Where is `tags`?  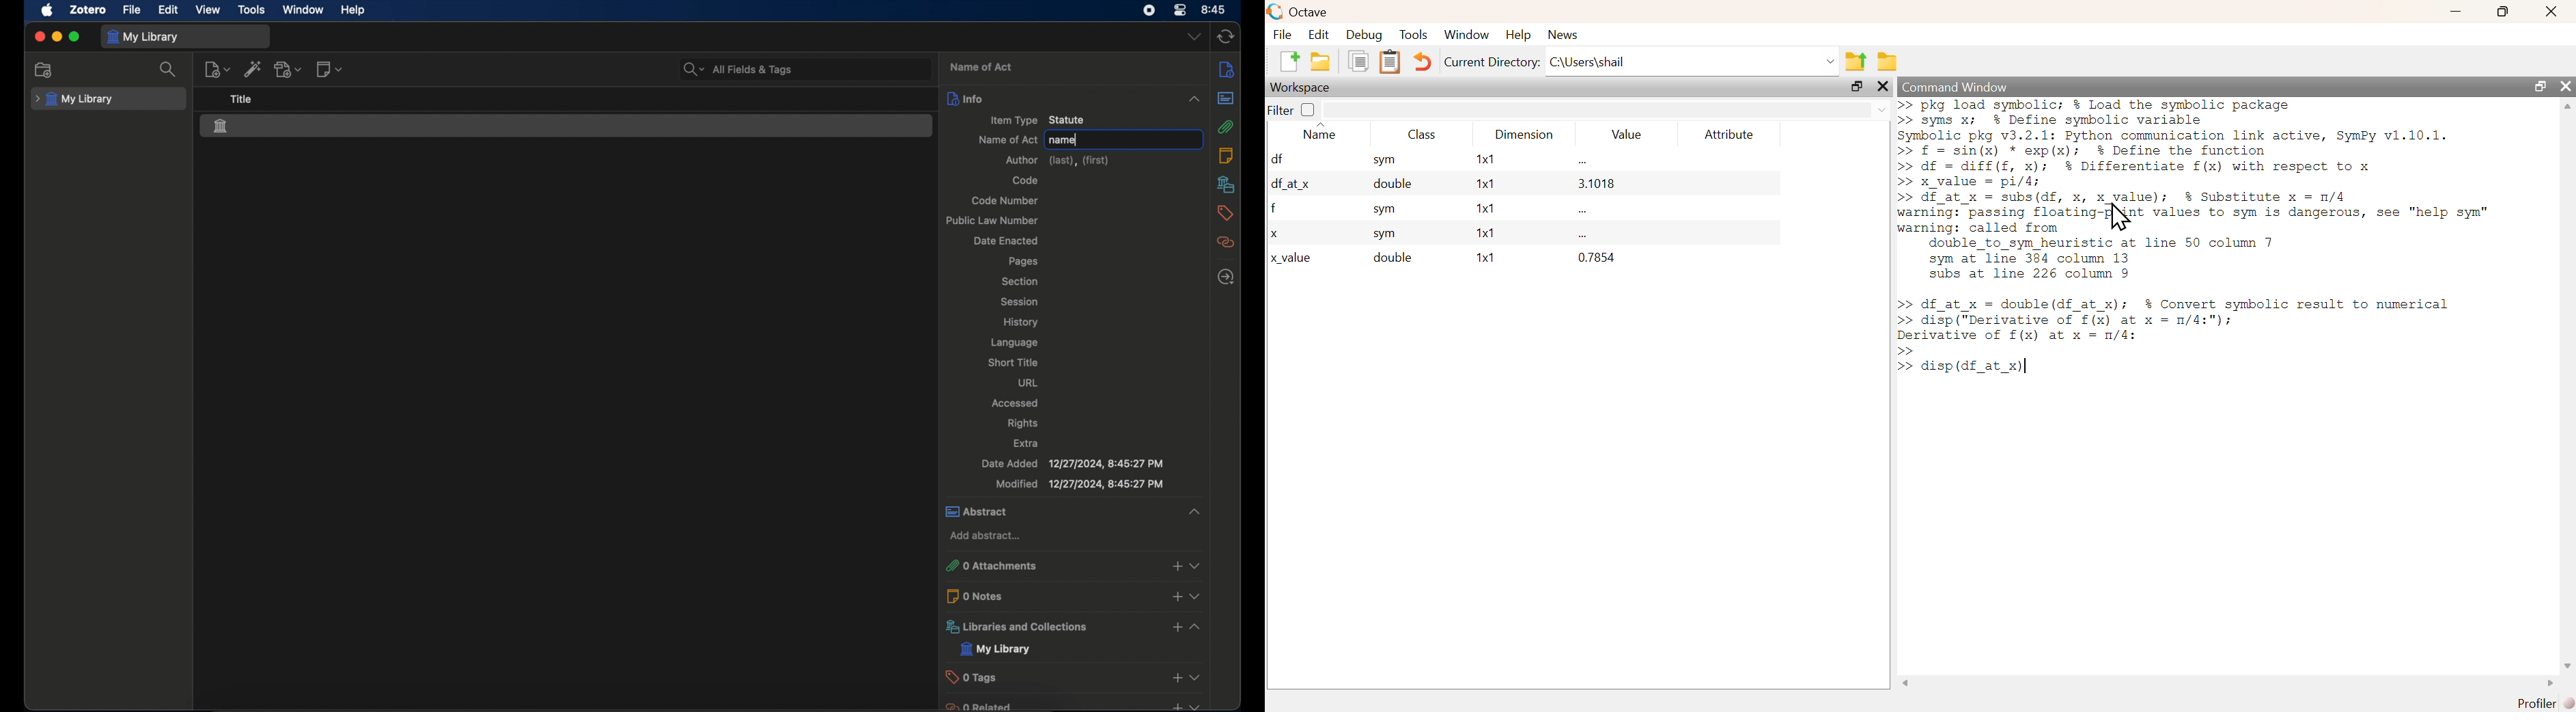
tags is located at coordinates (1225, 213).